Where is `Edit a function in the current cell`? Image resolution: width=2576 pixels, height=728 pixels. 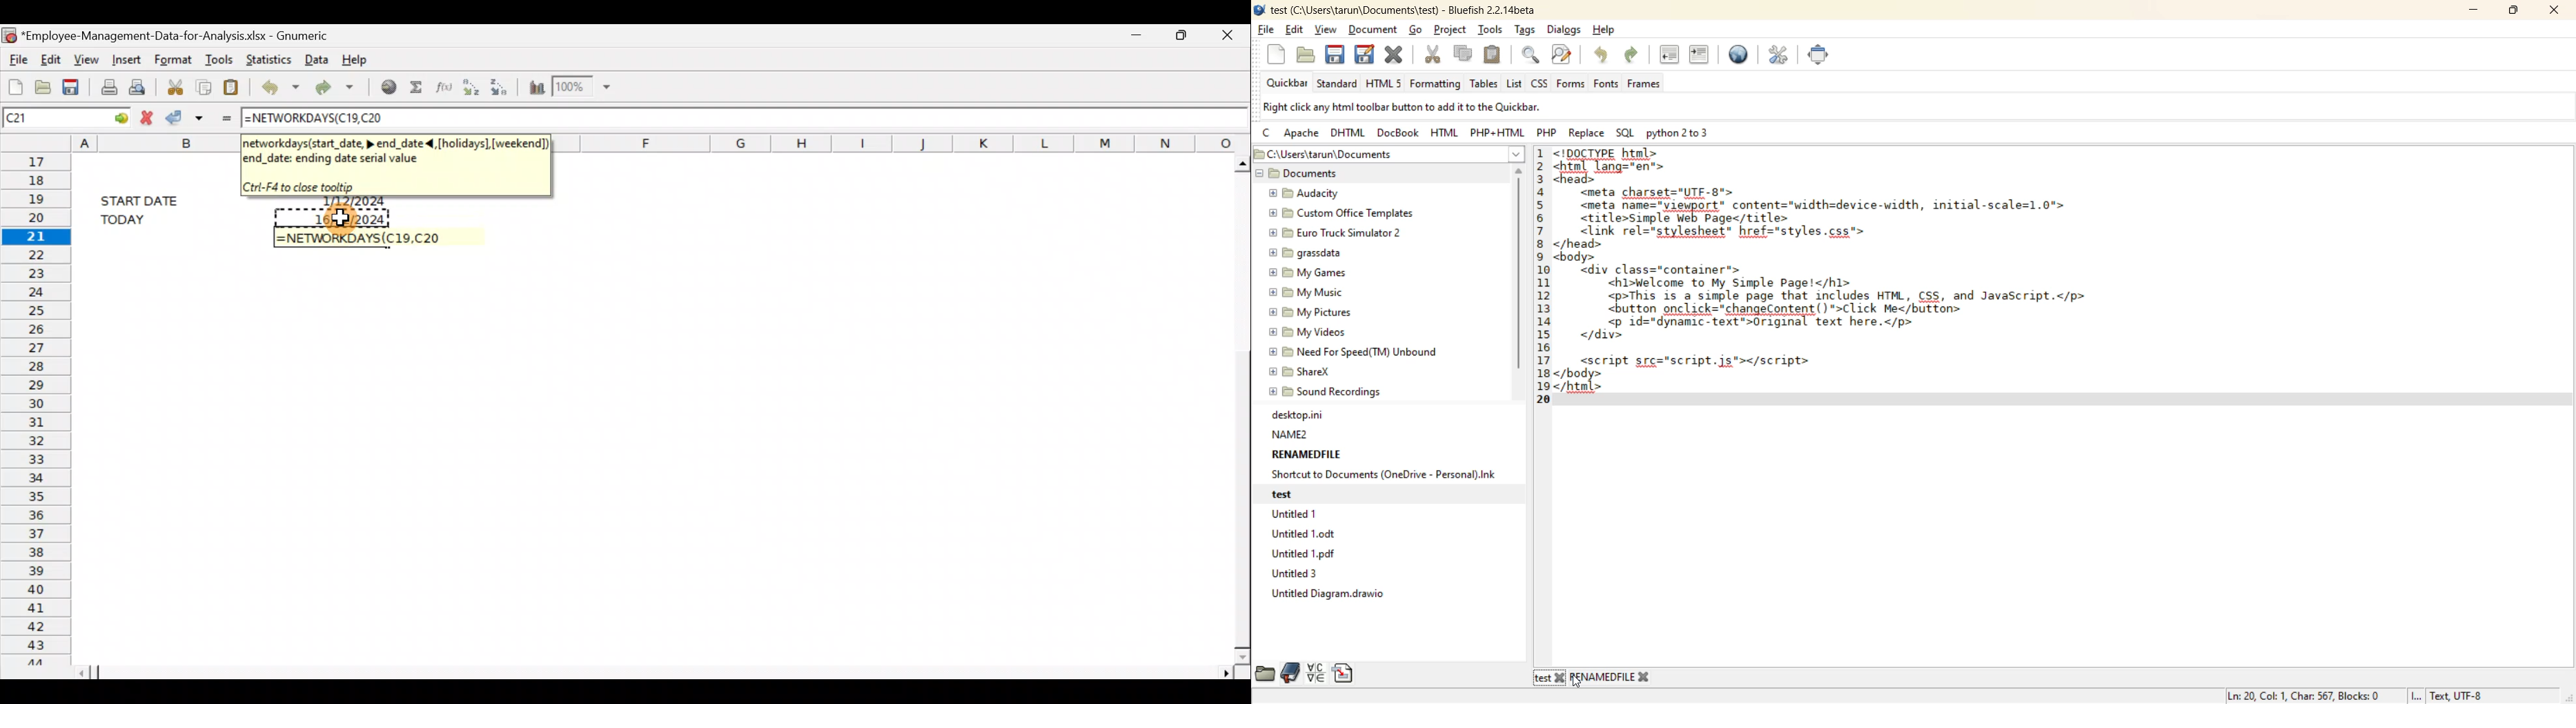
Edit a function in the current cell is located at coordinates (442, 87).